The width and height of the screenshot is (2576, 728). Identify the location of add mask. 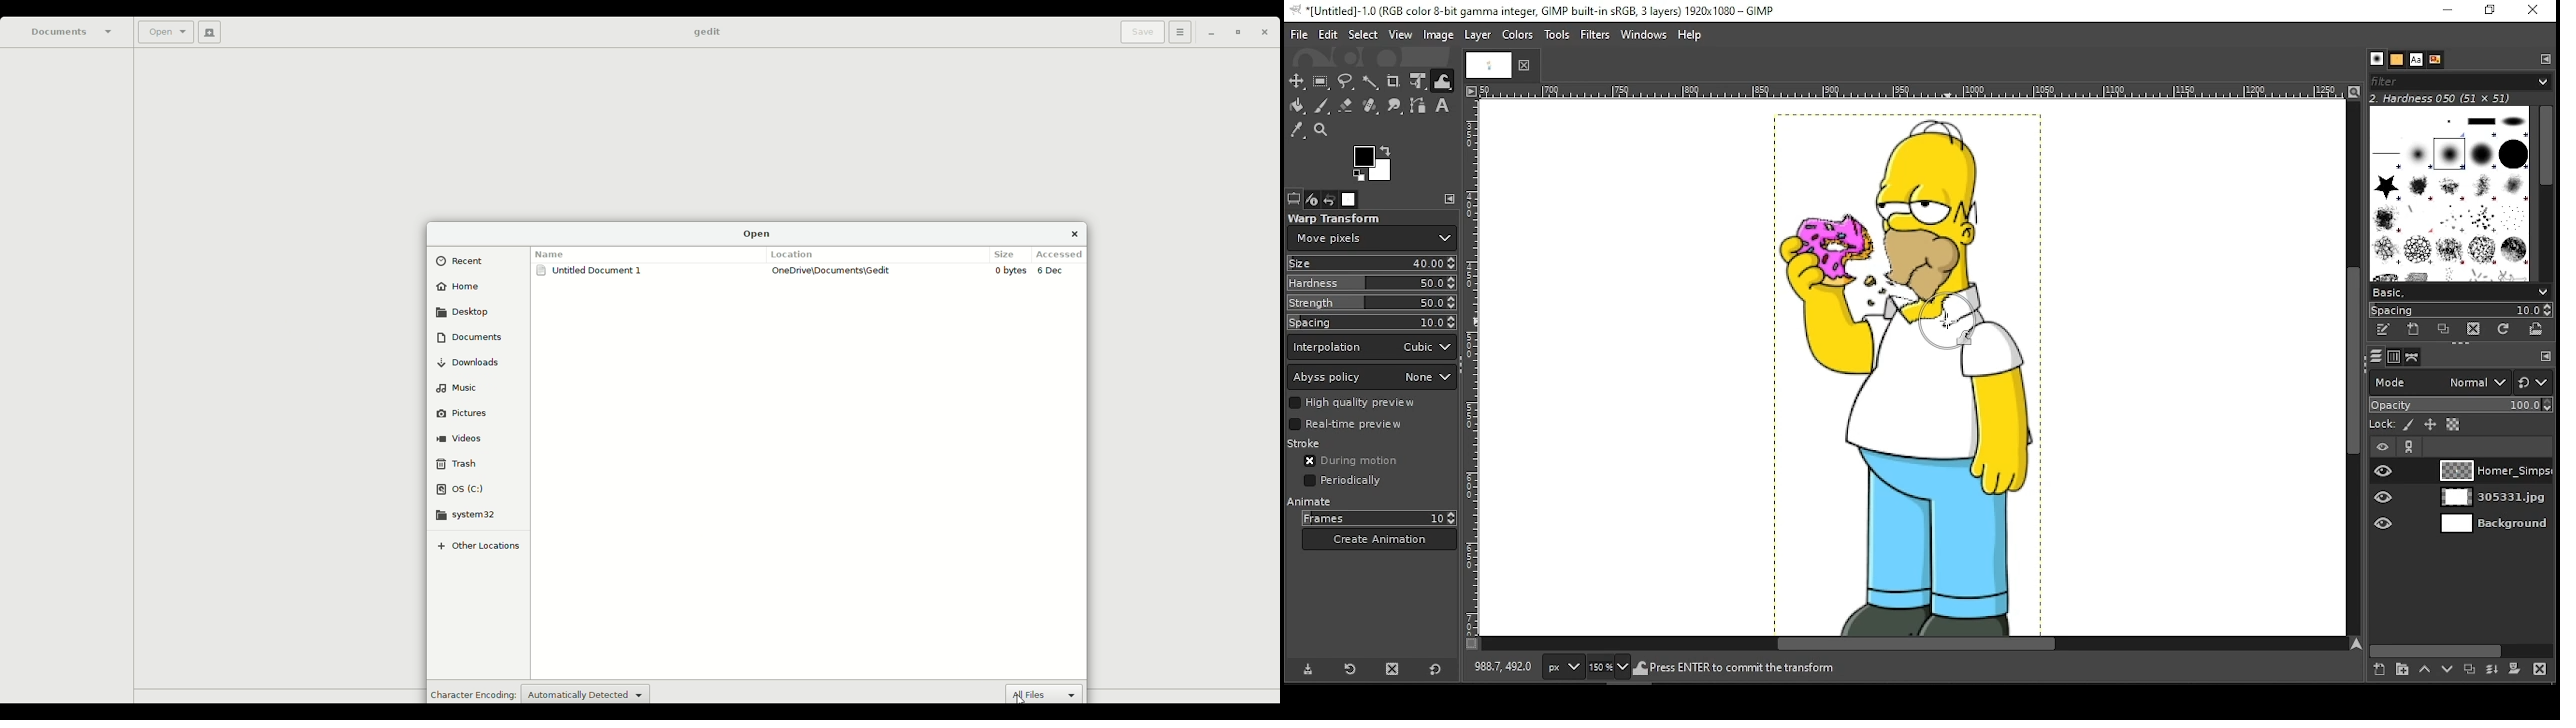
(2516, 669).